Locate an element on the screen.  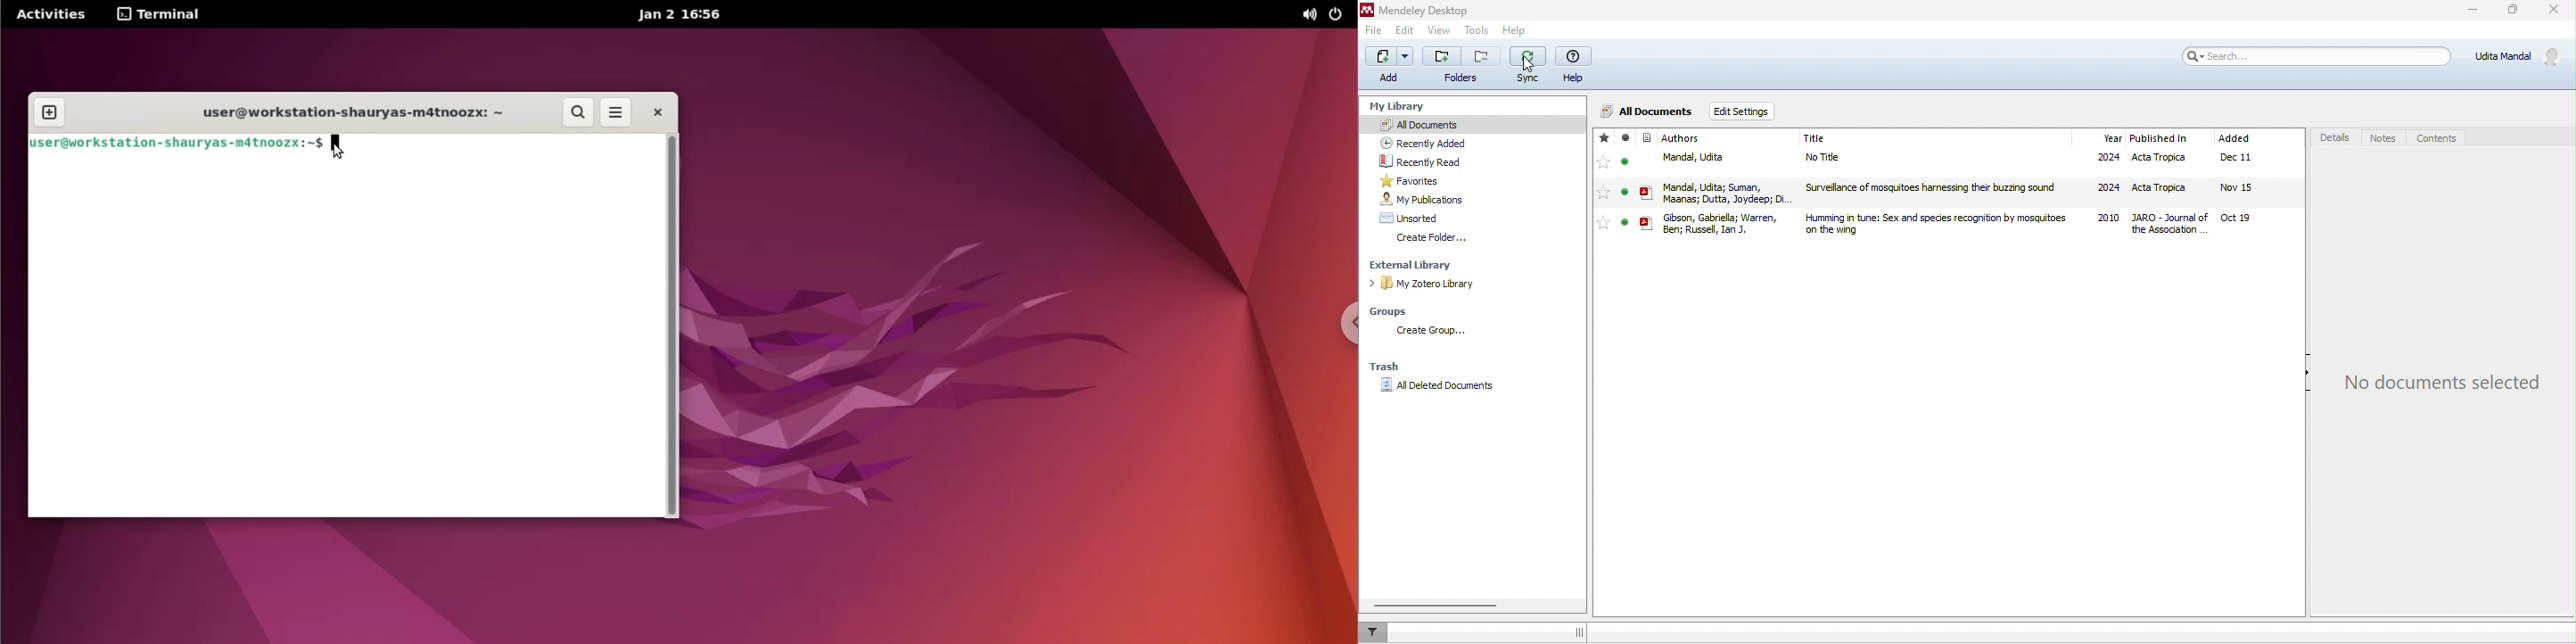
create folder is located at coordinates (1435, 238).